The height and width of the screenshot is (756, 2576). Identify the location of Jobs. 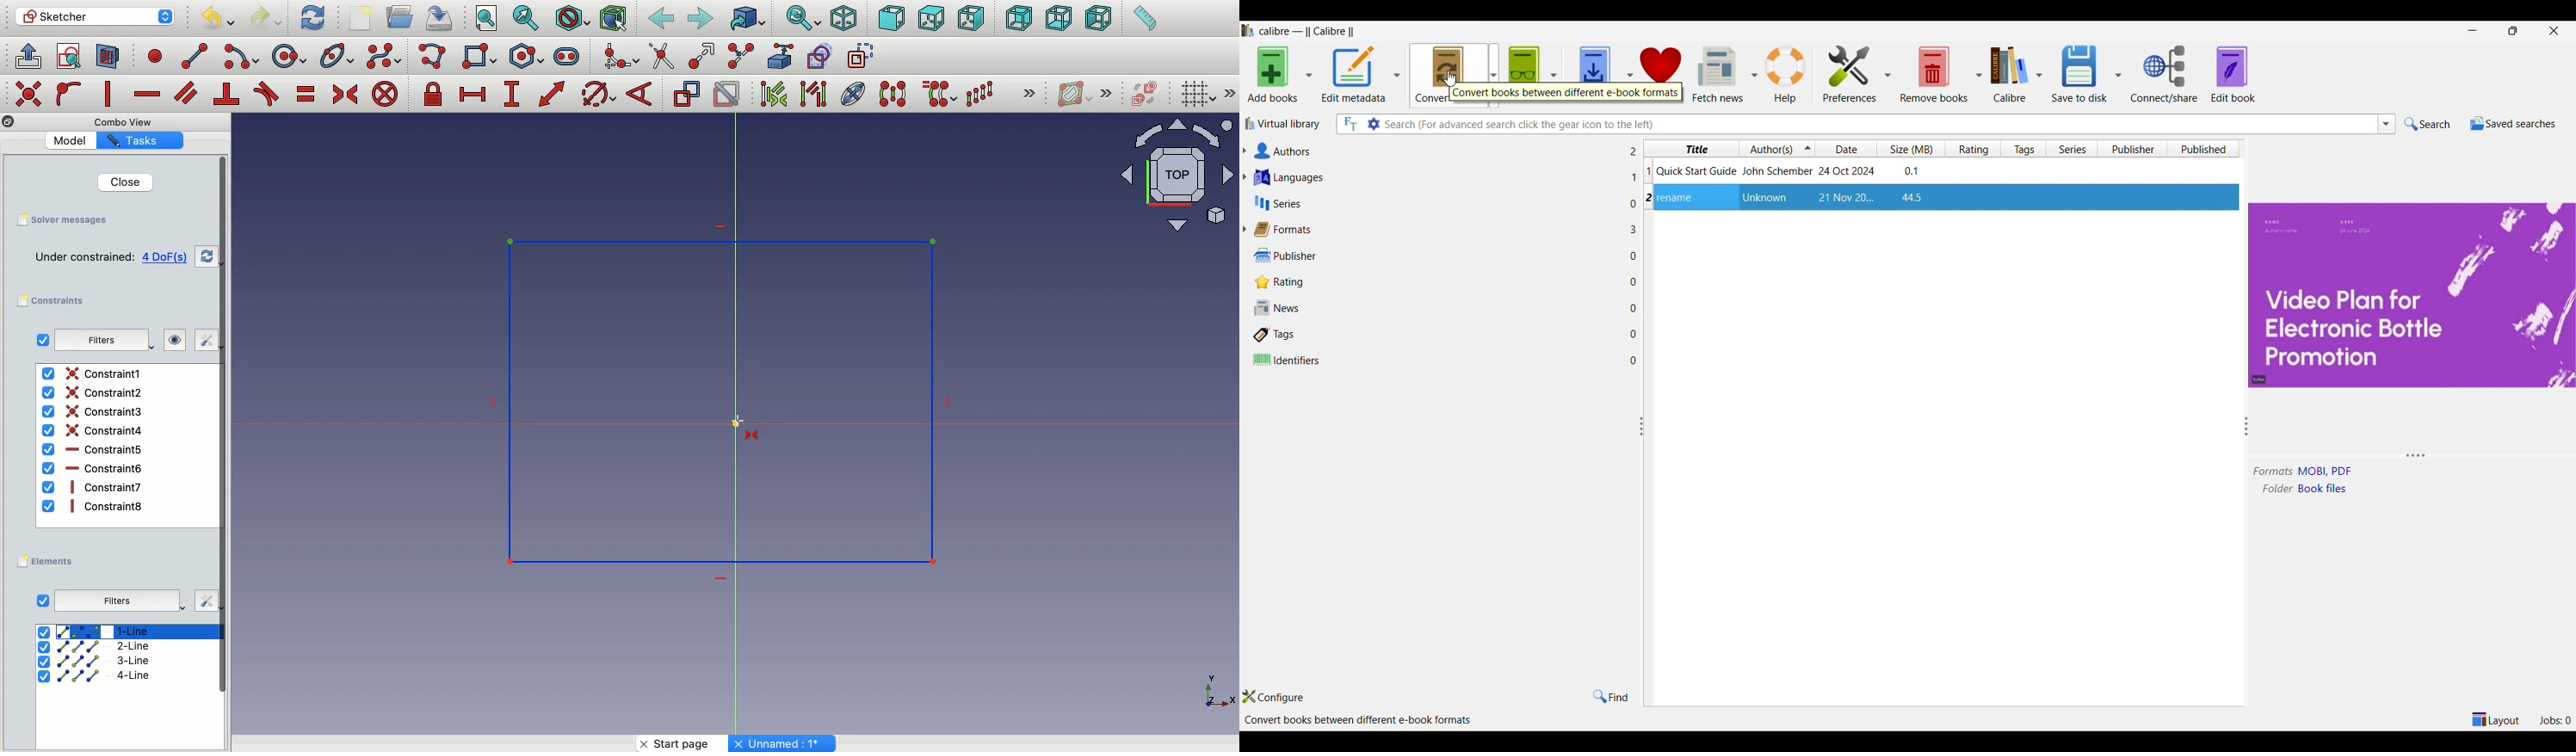
(2555, 720).